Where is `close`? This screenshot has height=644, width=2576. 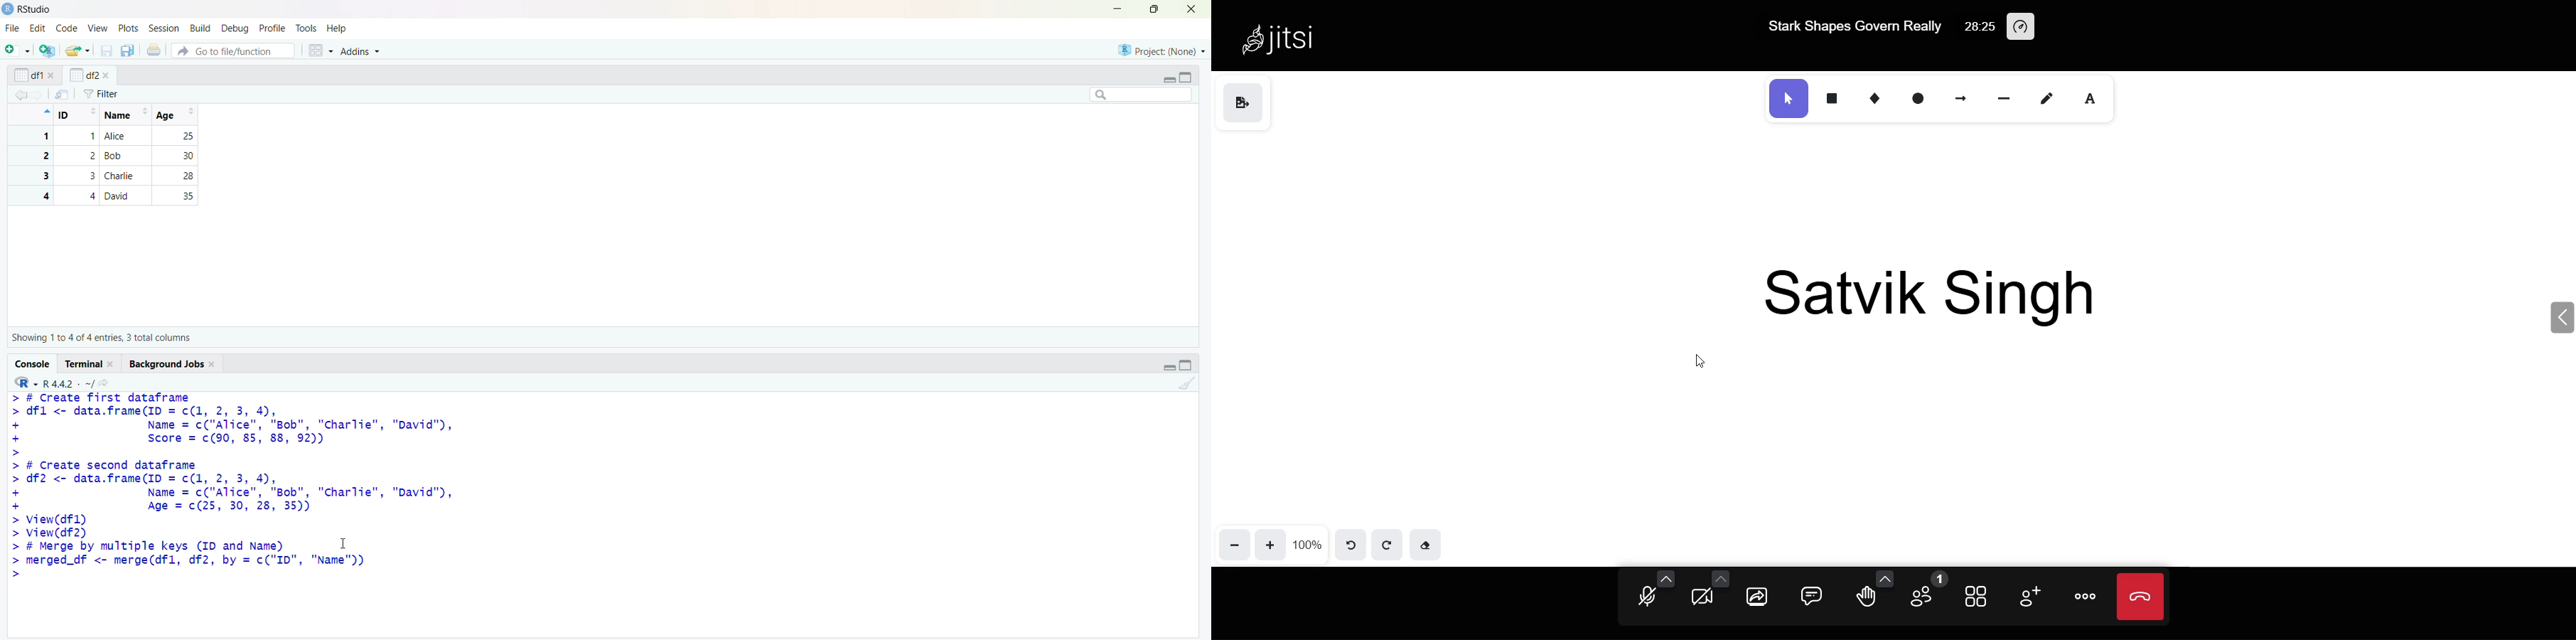
close is located at coordinates (112, 364).